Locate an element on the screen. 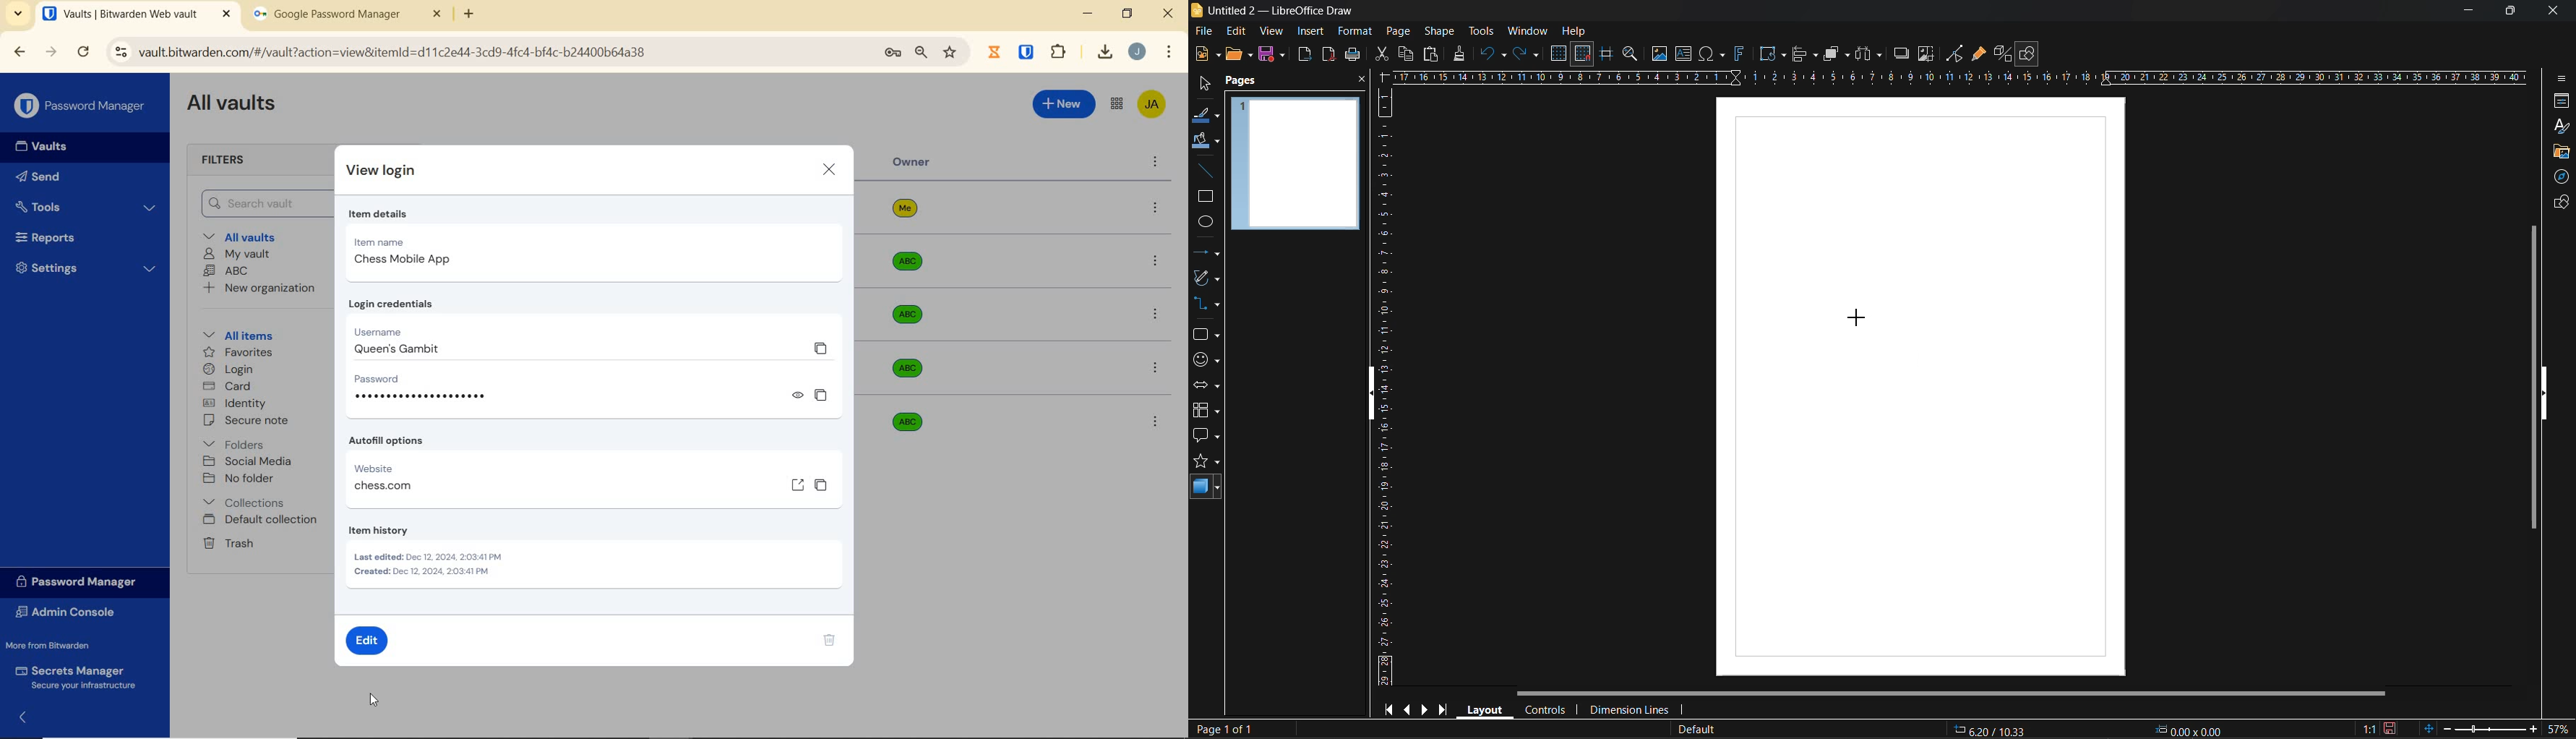 Image resolution: width=2576 pixels, height=756 pixels. Username is located at coordinates (387, 331).